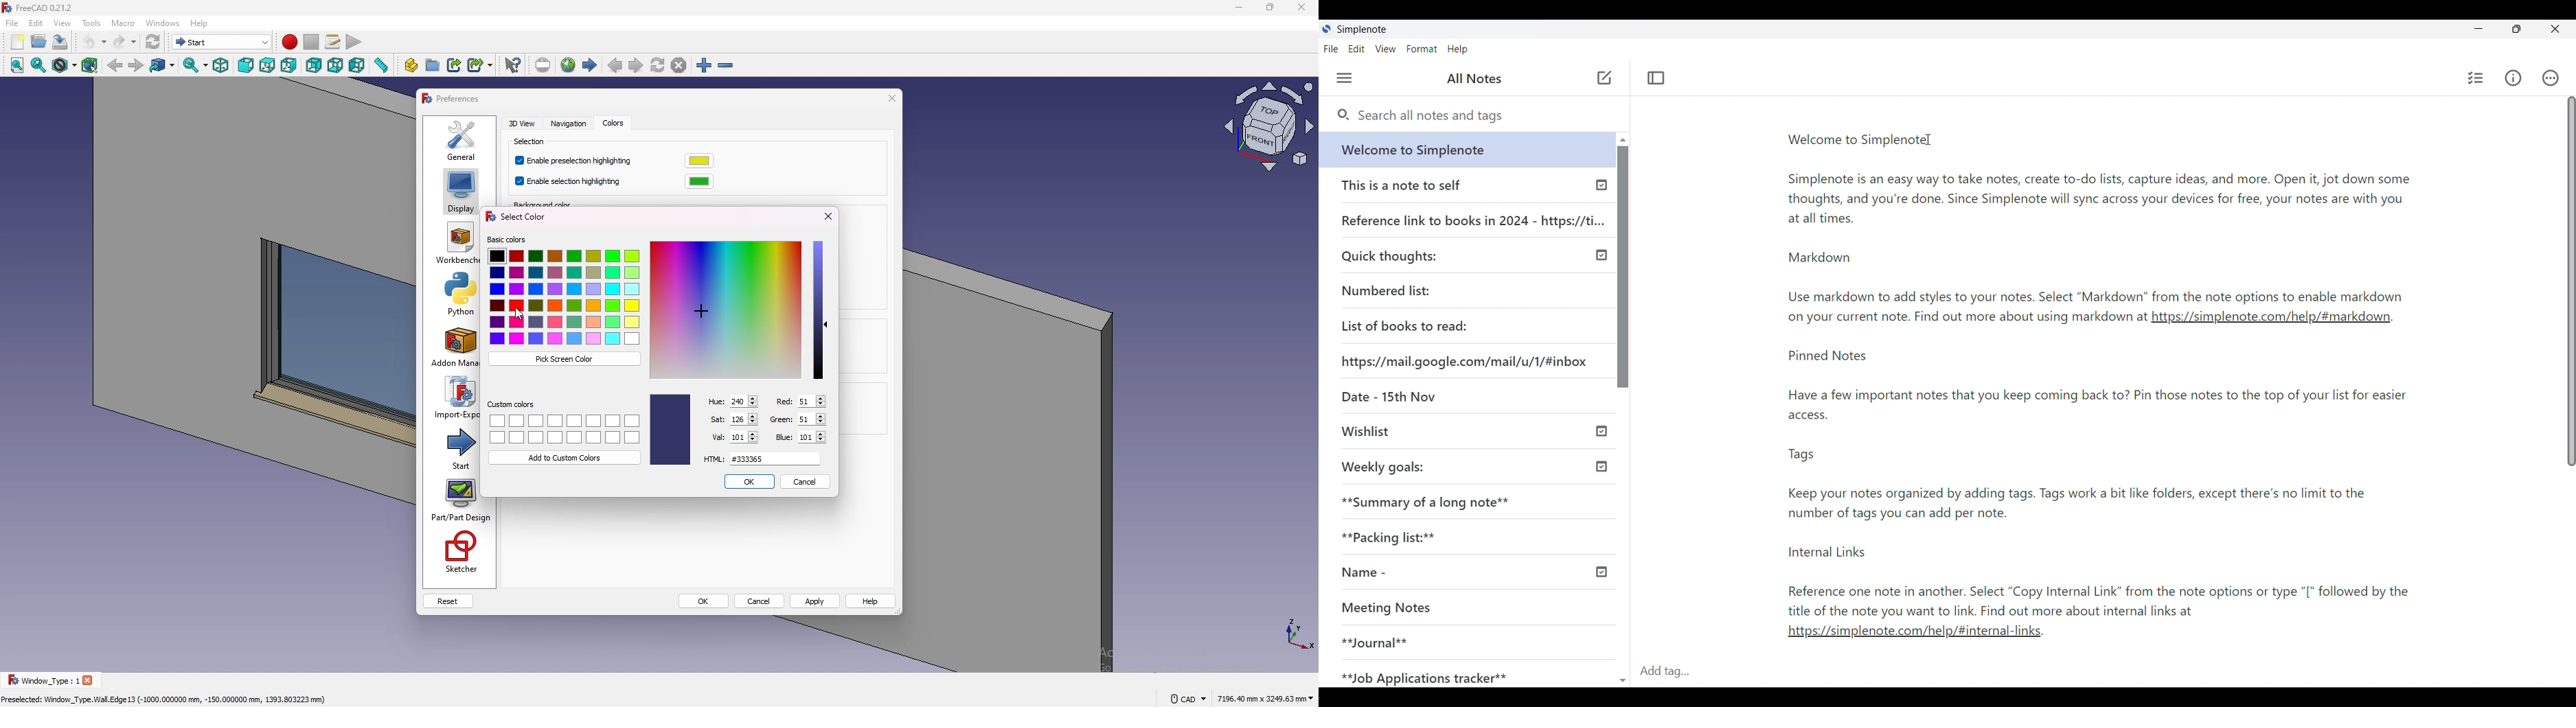 This screenshot has width=2576, height=728. What do you see at coordinates (2551, 78) in the screenshot?
I see `Actions` at bounding box center [2551, 78].